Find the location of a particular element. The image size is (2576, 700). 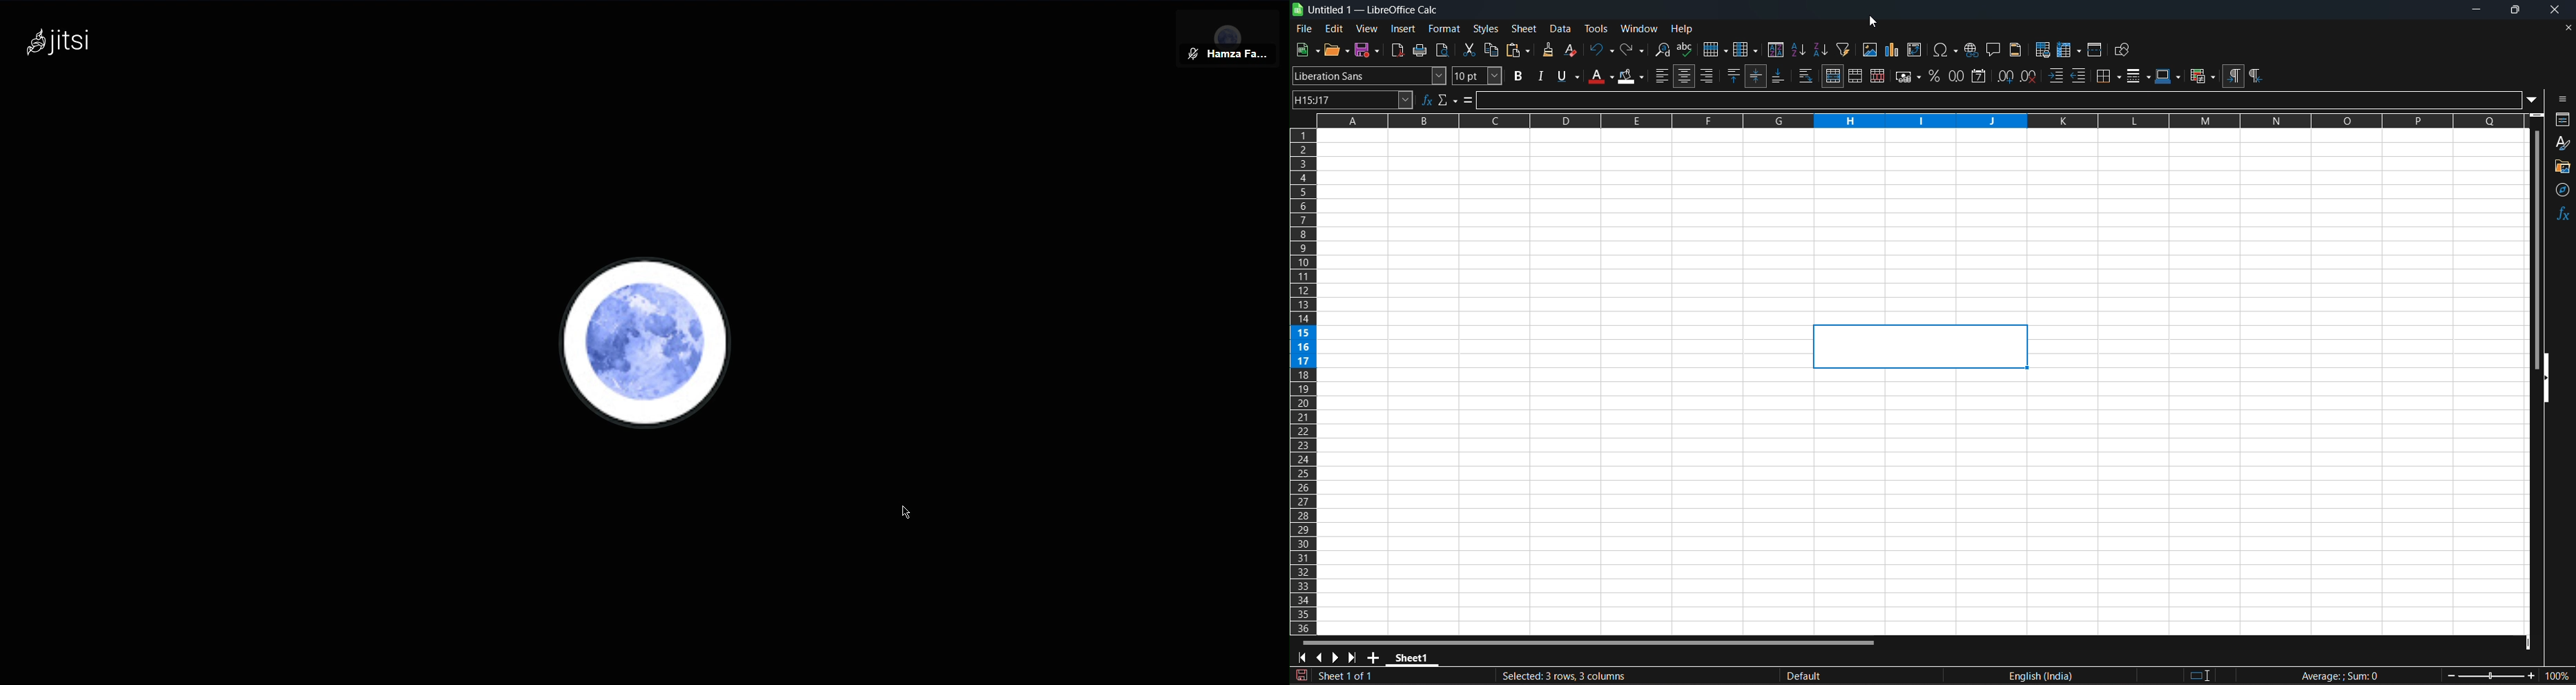

insert image is located at coordinates (1869, 49).